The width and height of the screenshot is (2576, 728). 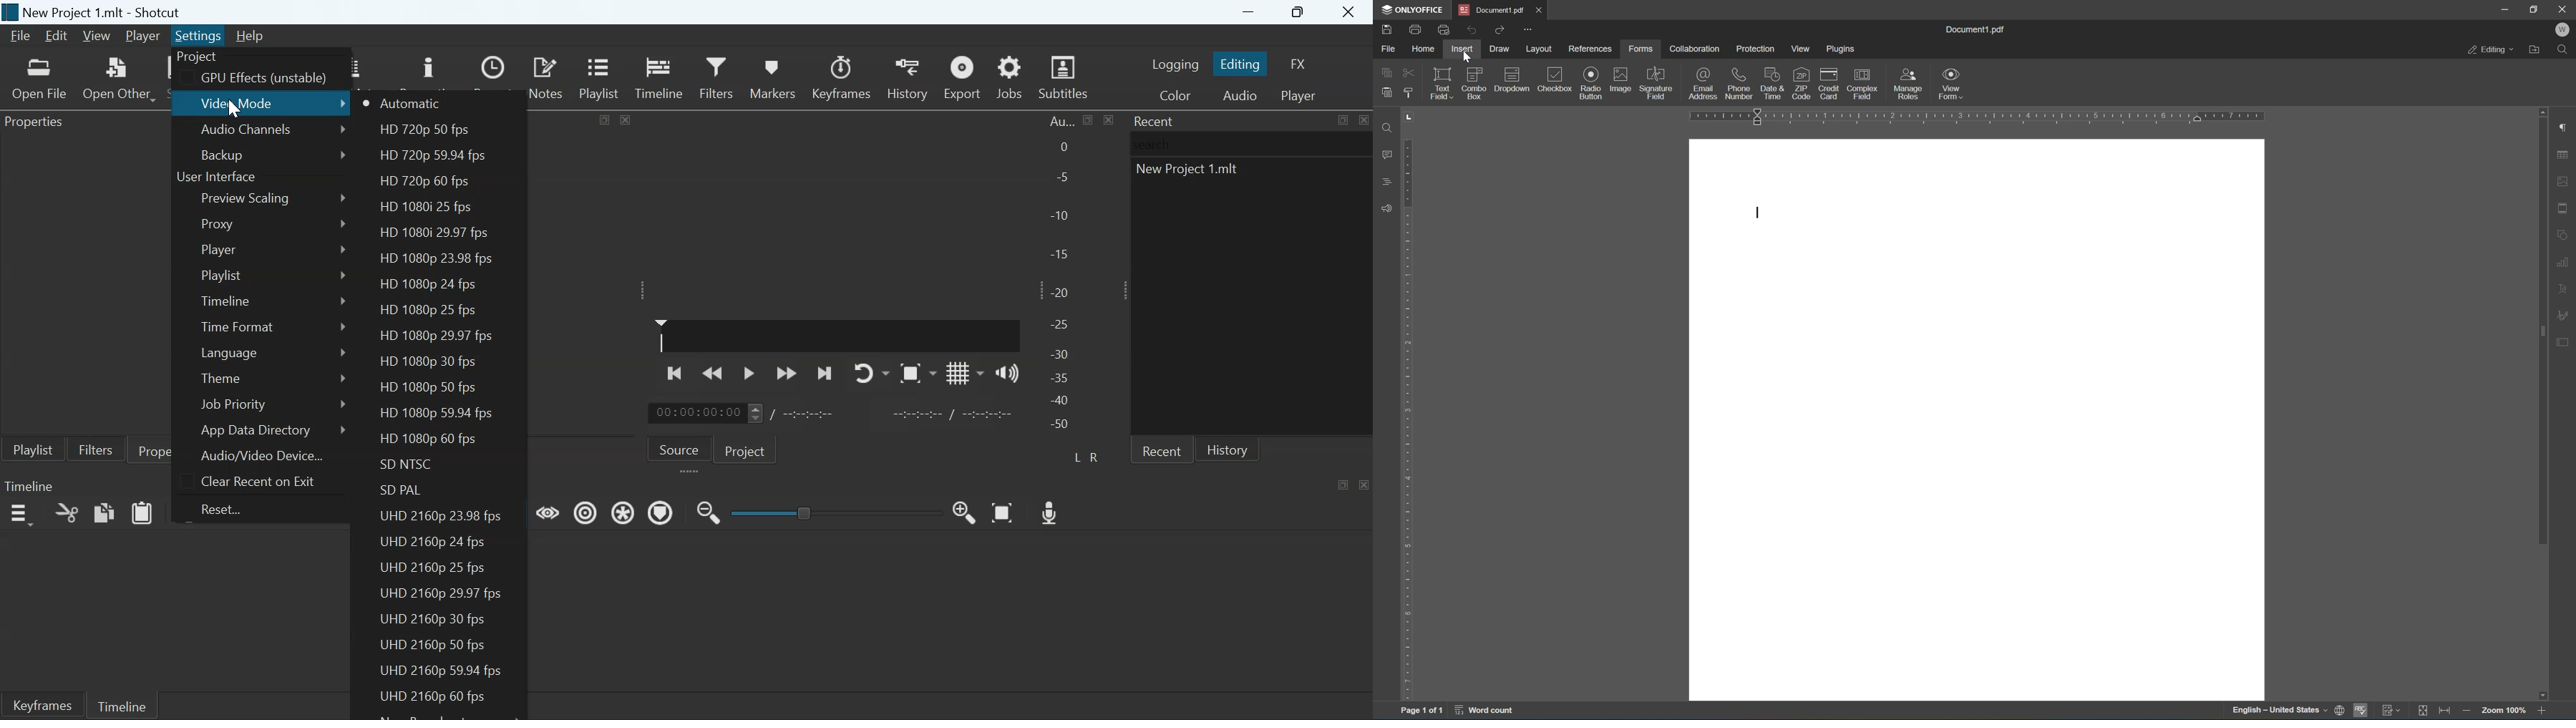 What do you see at coordinates (1528, 31) in the screenshot?
I see `Customize quick access tolbar` at bounding box center [1528, 31].